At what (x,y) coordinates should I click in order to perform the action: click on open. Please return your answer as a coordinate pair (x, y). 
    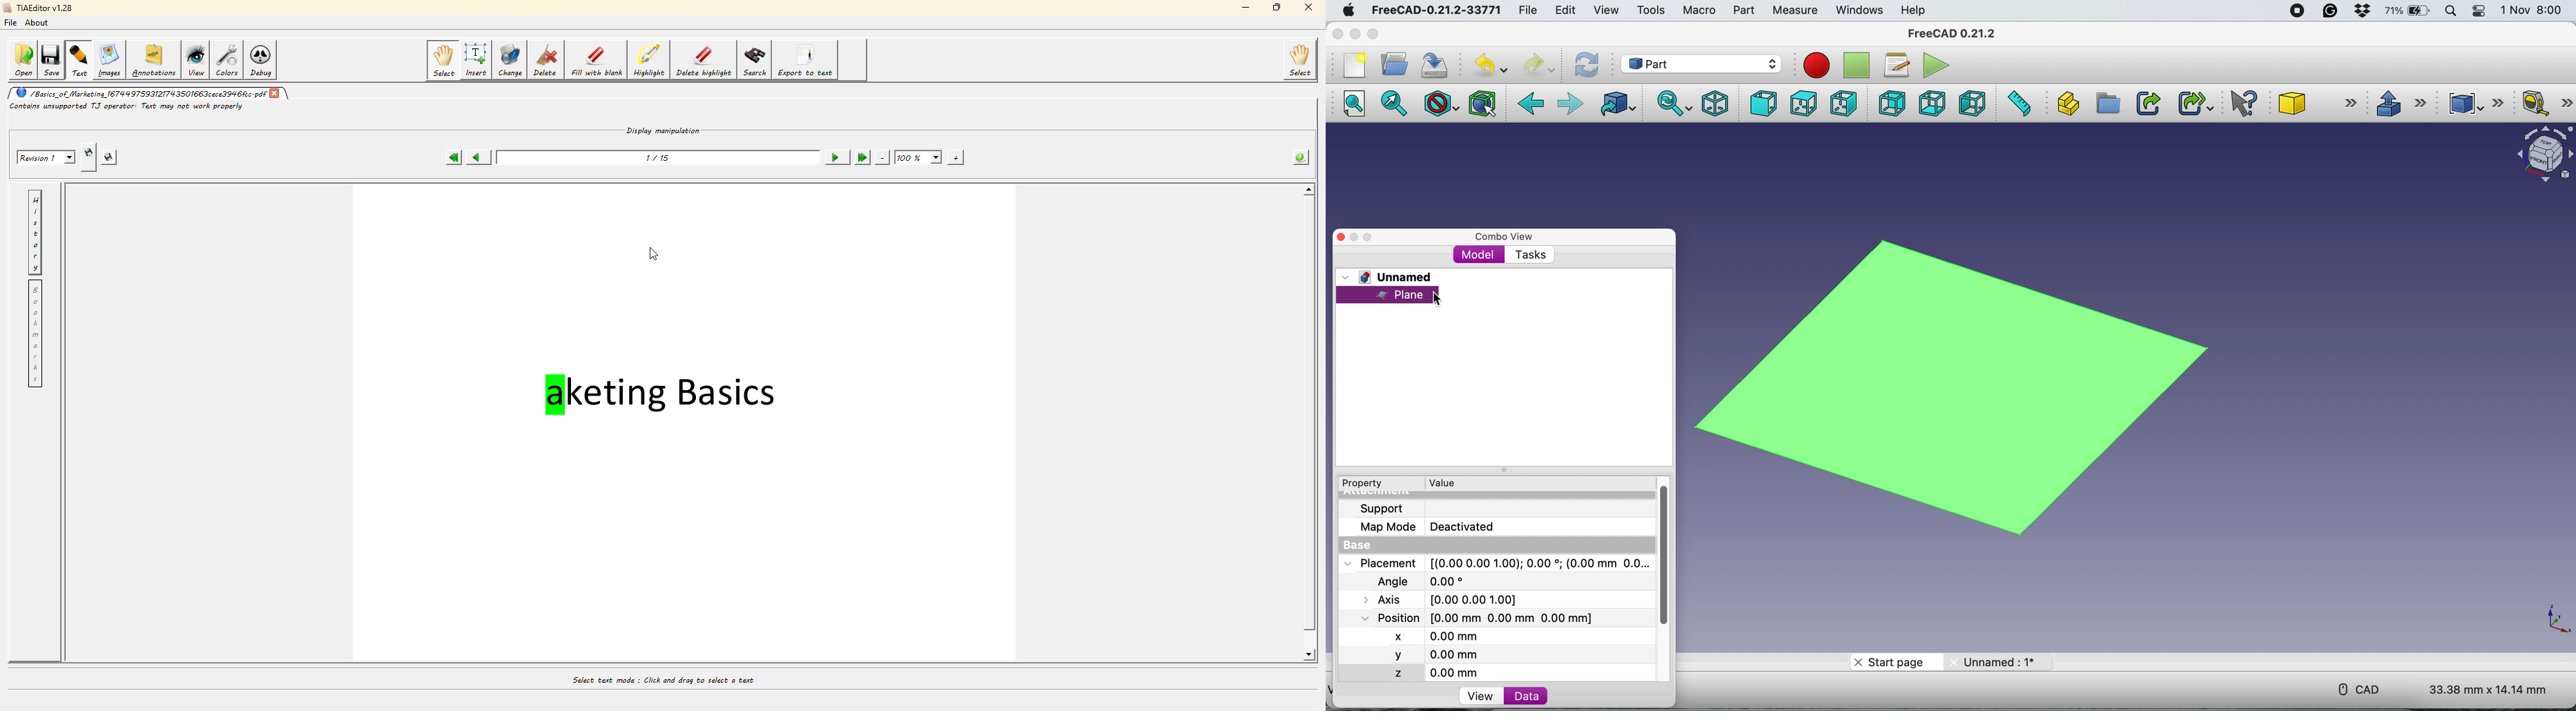
    Looking at the image, I should click on (1395, 63).